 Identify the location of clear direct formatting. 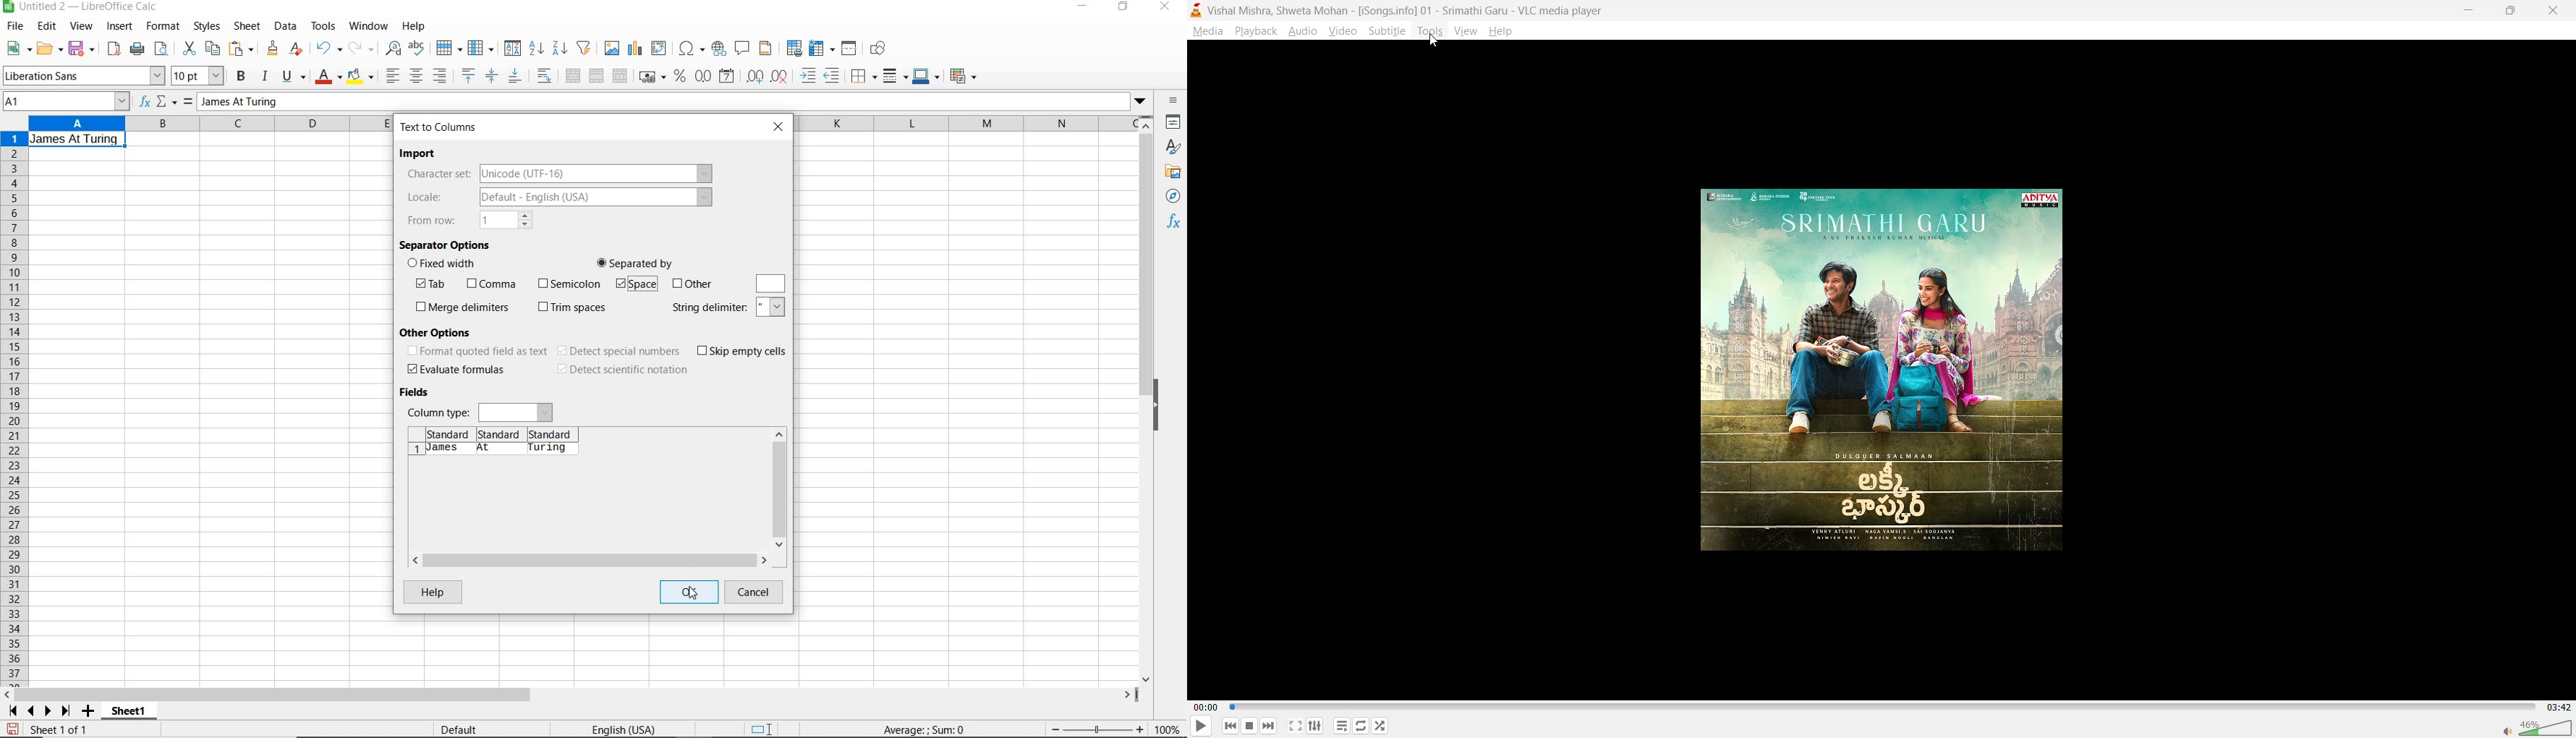
(297, 49).